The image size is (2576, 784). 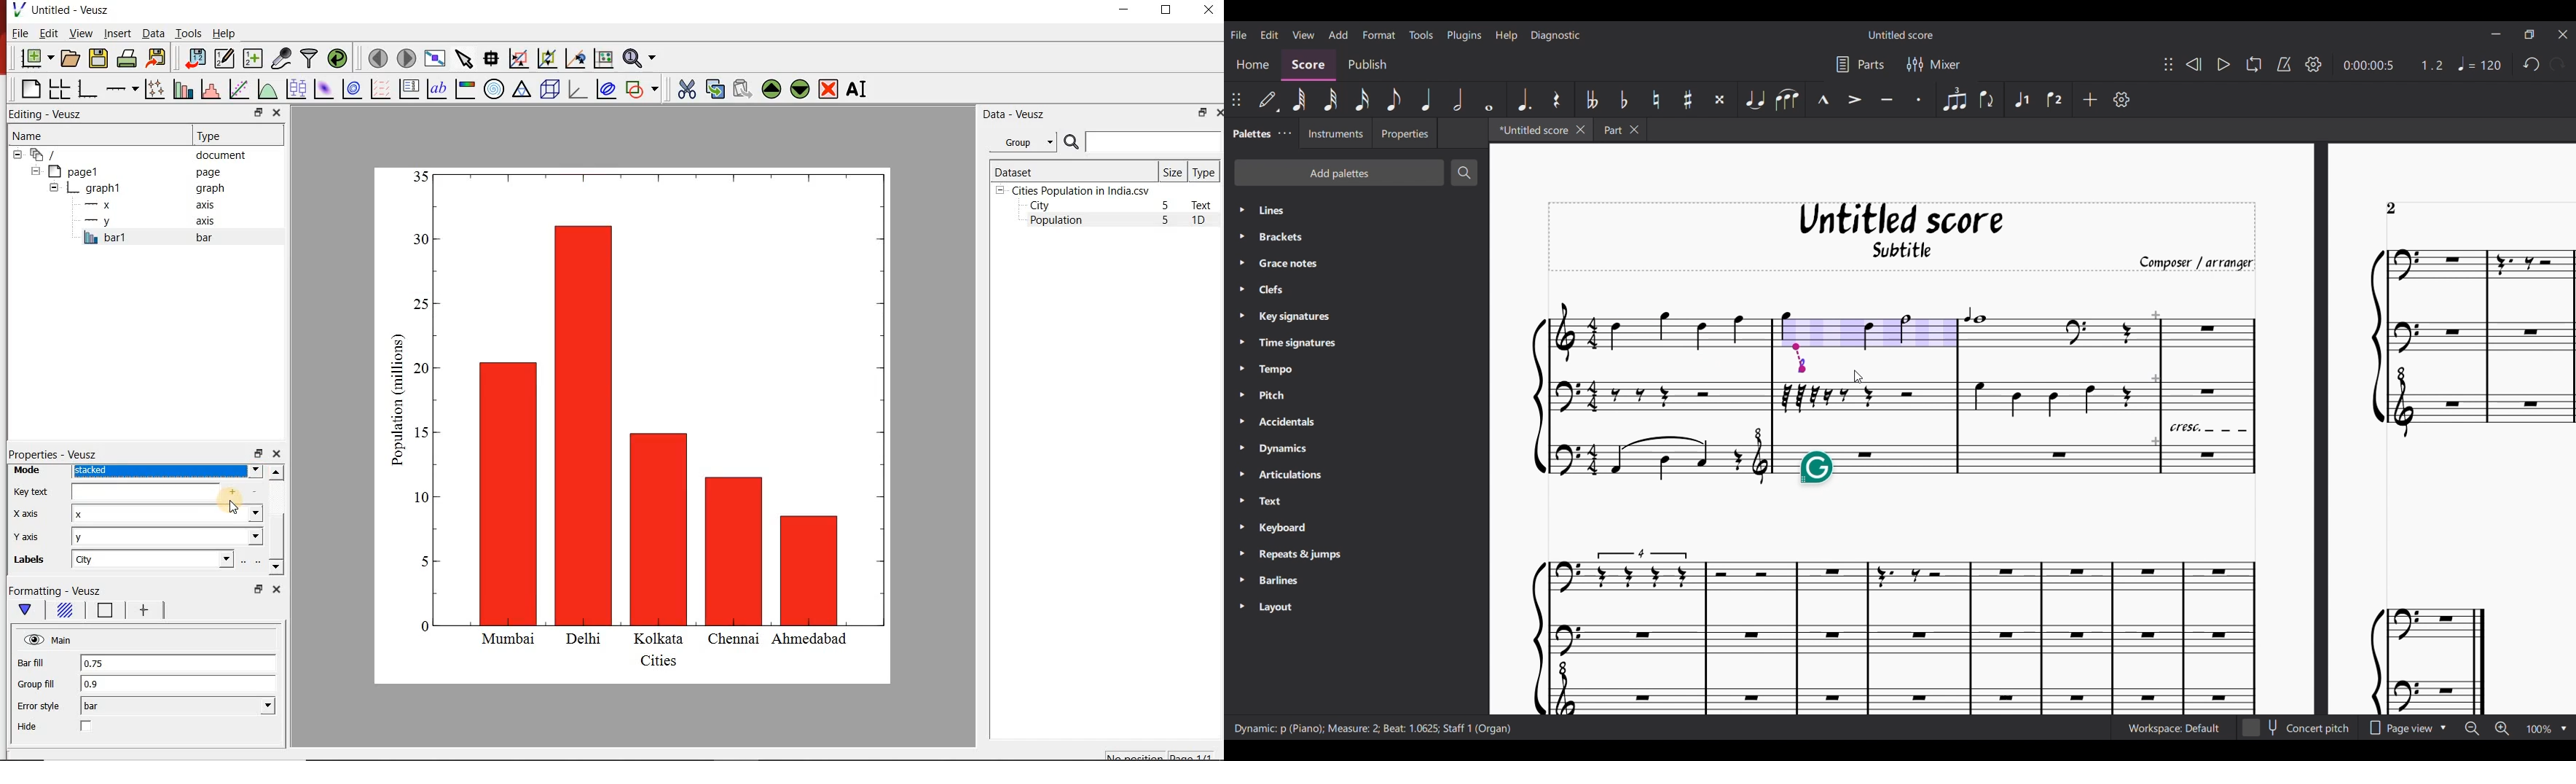 What do you see at coordinates (208, 89) in the screenshot?
I see `histogram of a dataset` at bounding box center [208, 89].